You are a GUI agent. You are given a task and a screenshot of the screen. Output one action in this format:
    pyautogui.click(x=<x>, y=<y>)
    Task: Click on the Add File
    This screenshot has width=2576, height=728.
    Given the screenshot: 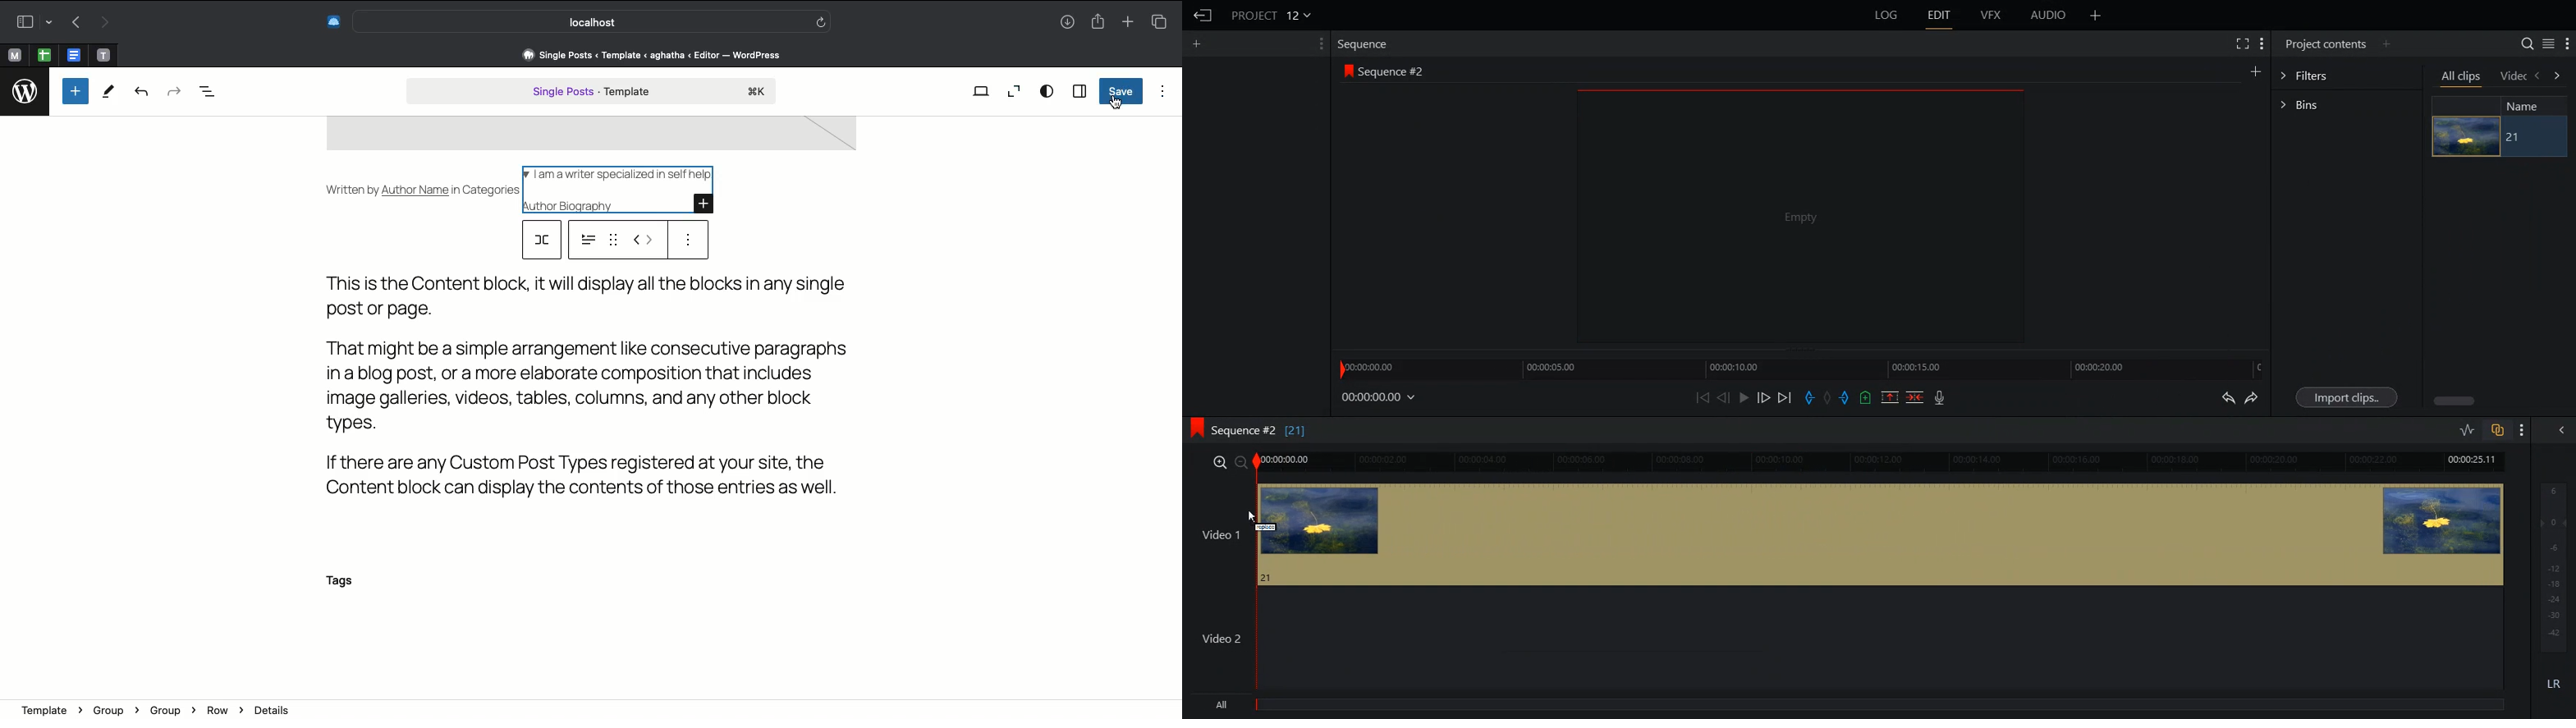 What is the action you would take?
    pyautogui.click(x=2097, y=15)
    